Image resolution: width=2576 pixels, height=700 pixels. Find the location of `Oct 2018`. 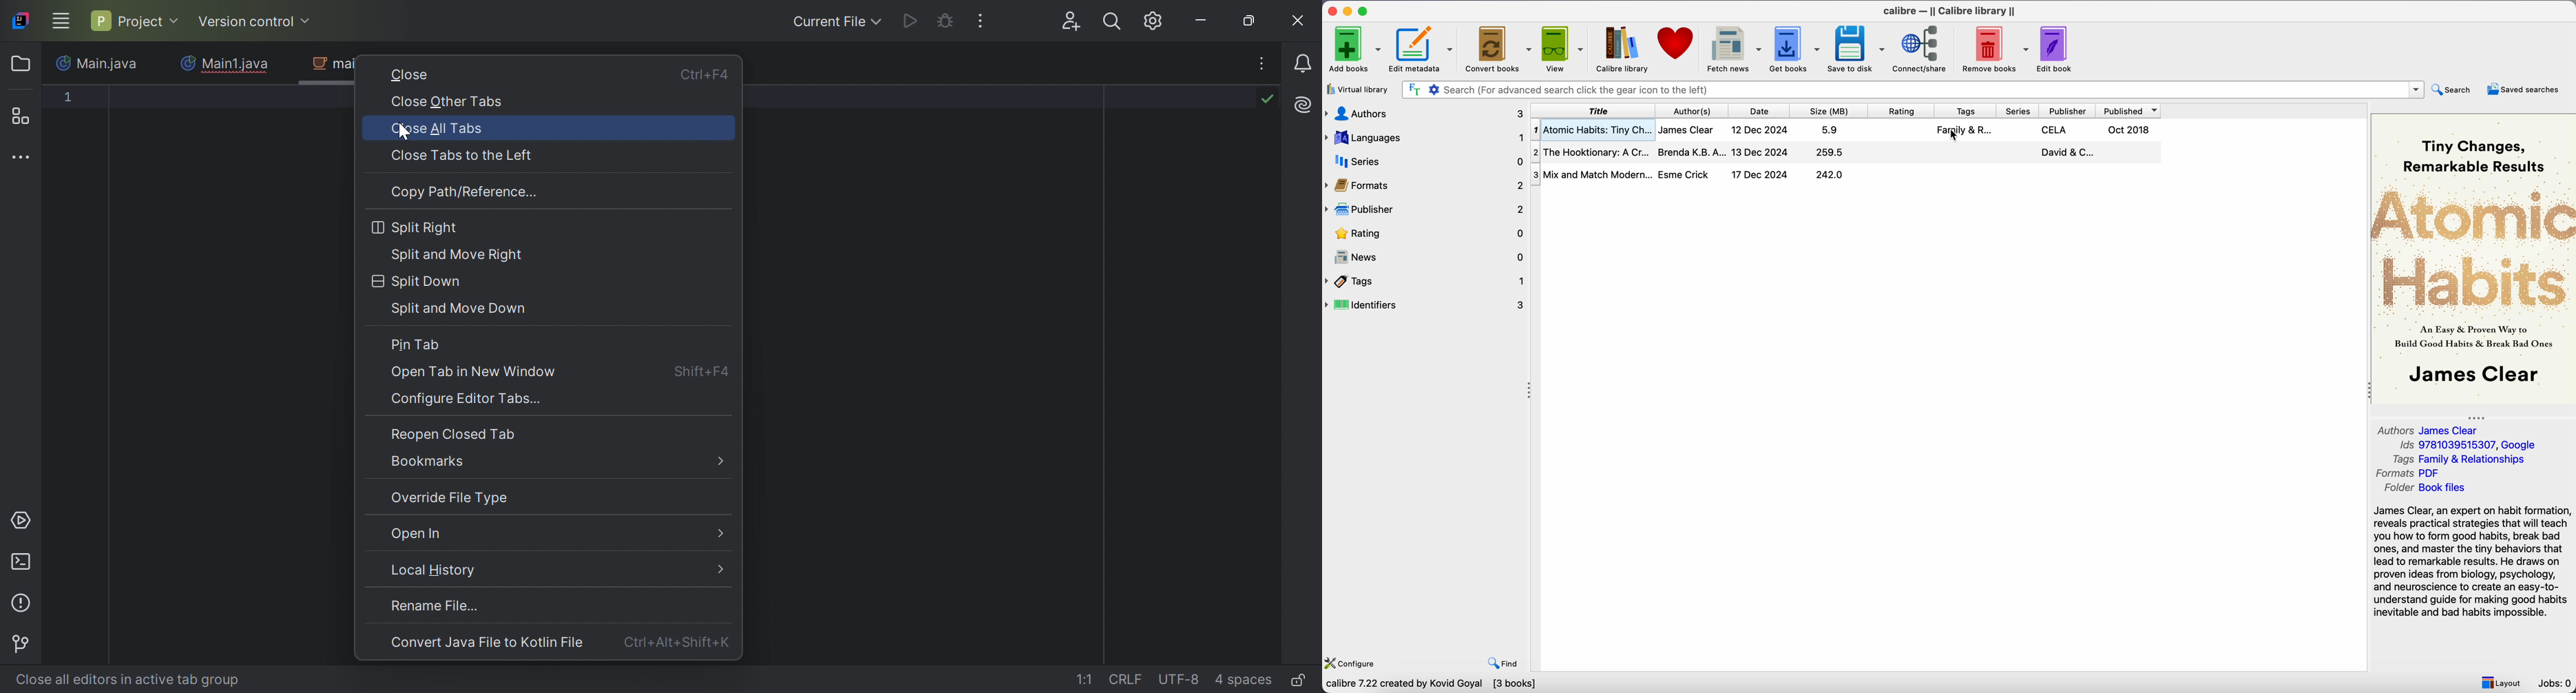

Oct 2018 is located at coordinates (2131, 130).